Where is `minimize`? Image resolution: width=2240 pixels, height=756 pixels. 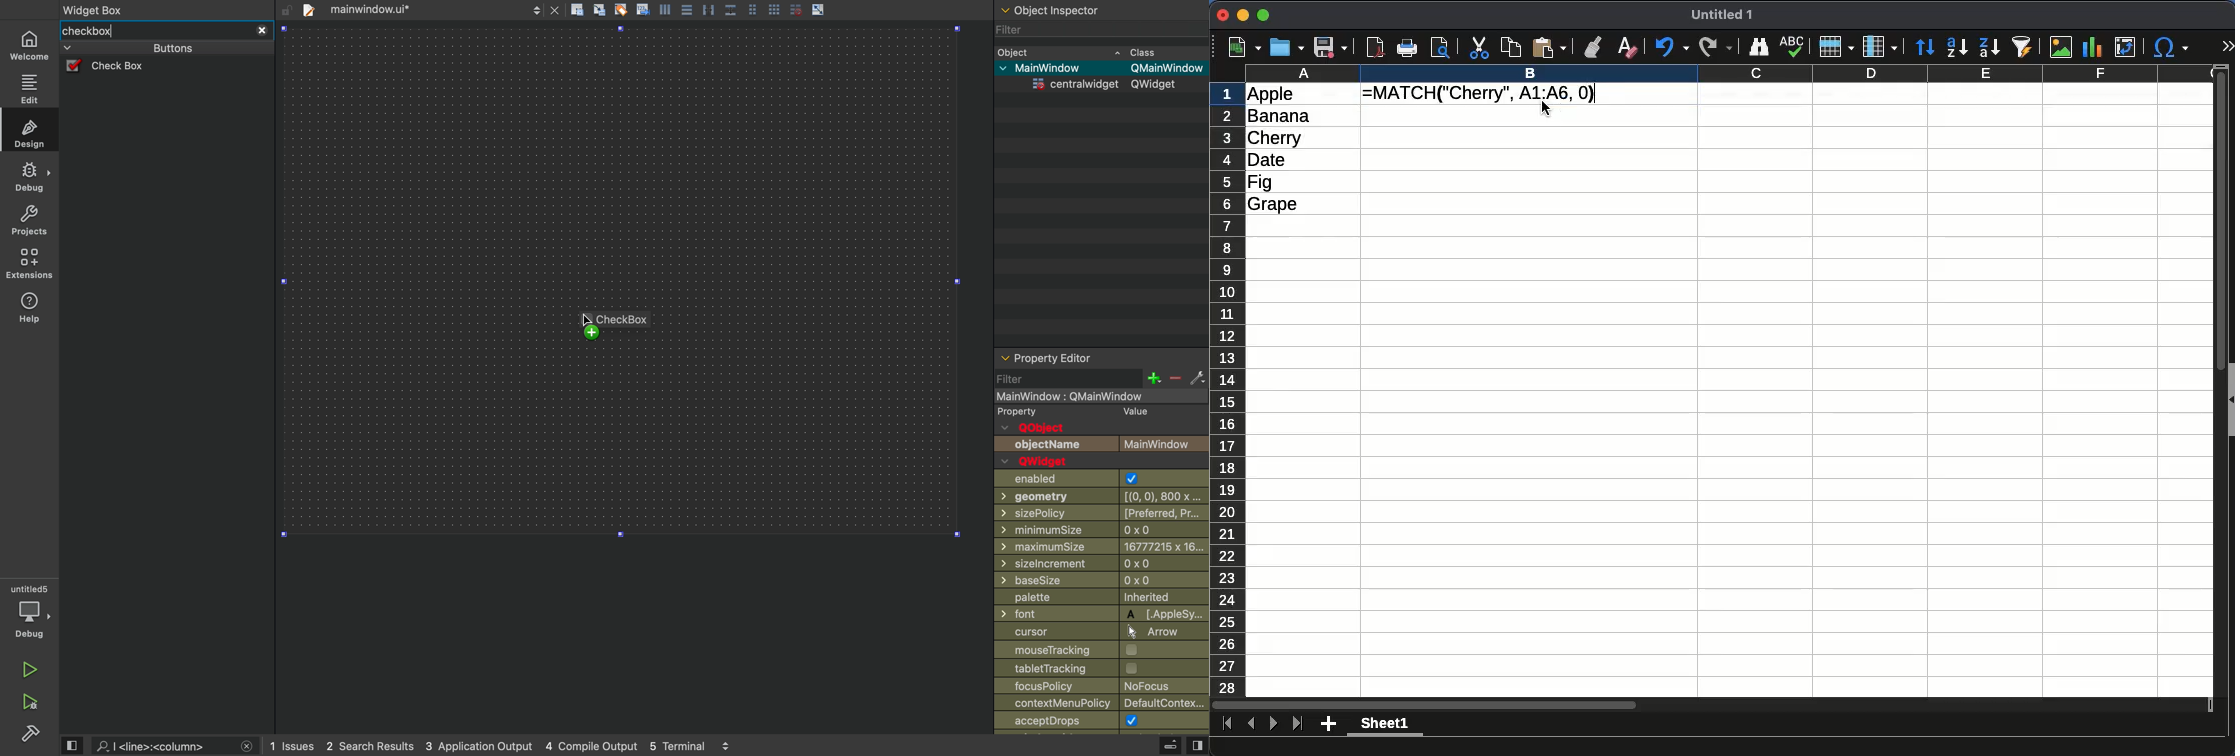 minimize is located at coordinates (1244, 14).